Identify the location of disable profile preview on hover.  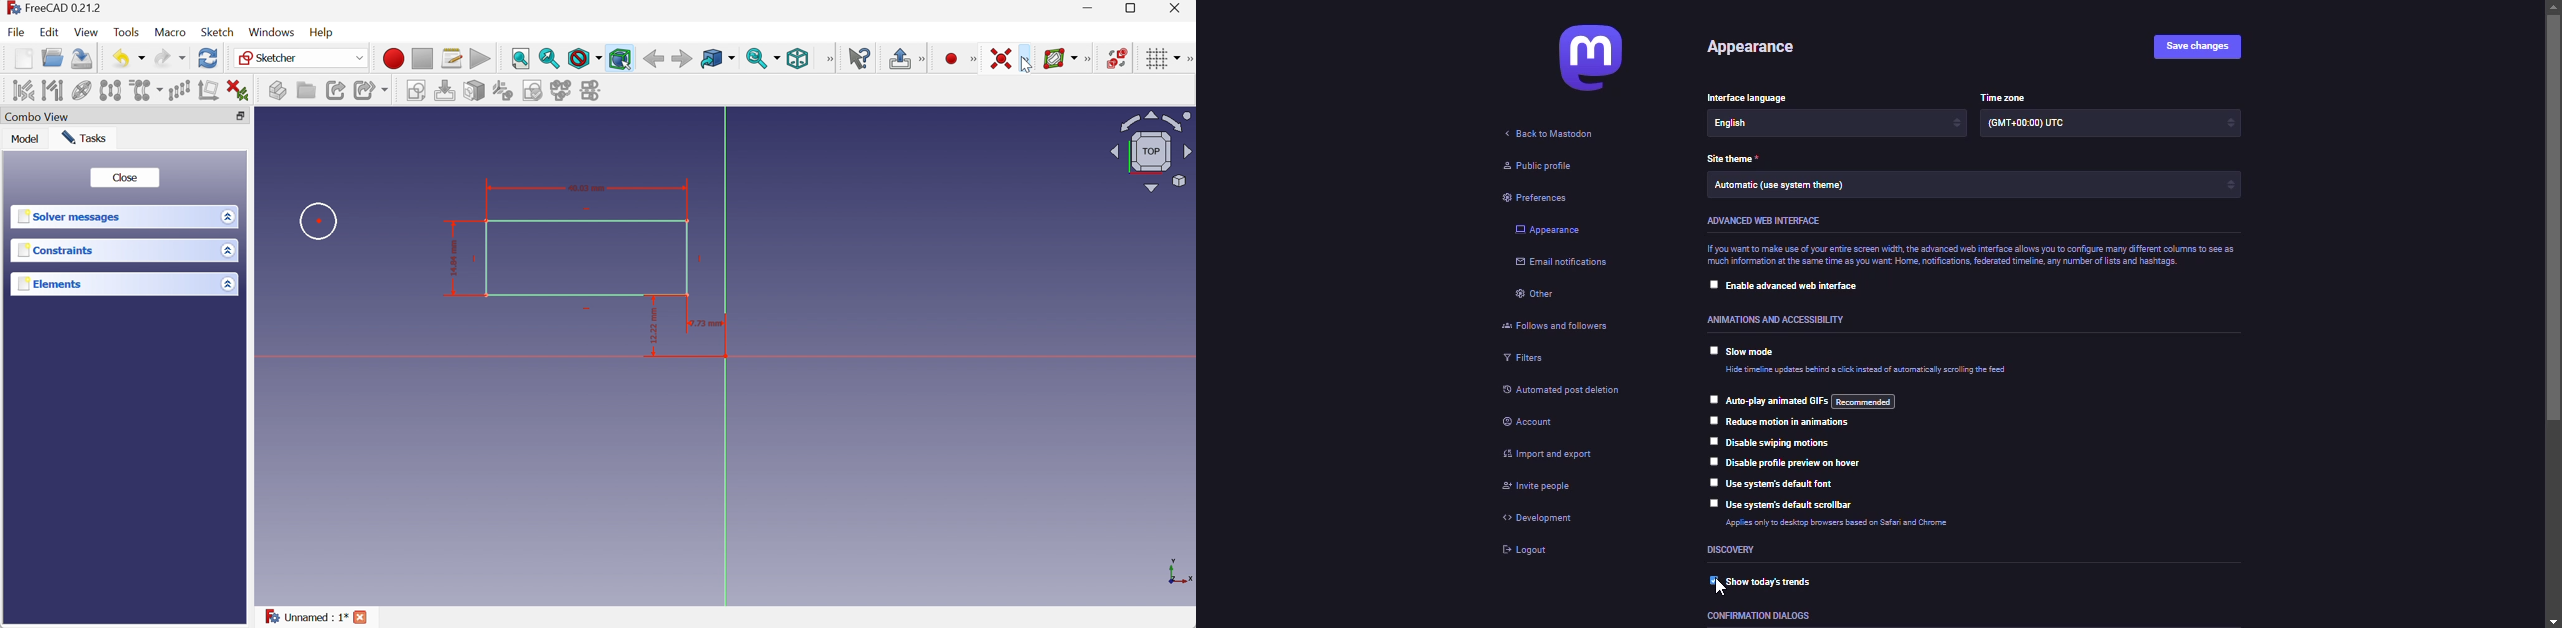
(1800, 461).